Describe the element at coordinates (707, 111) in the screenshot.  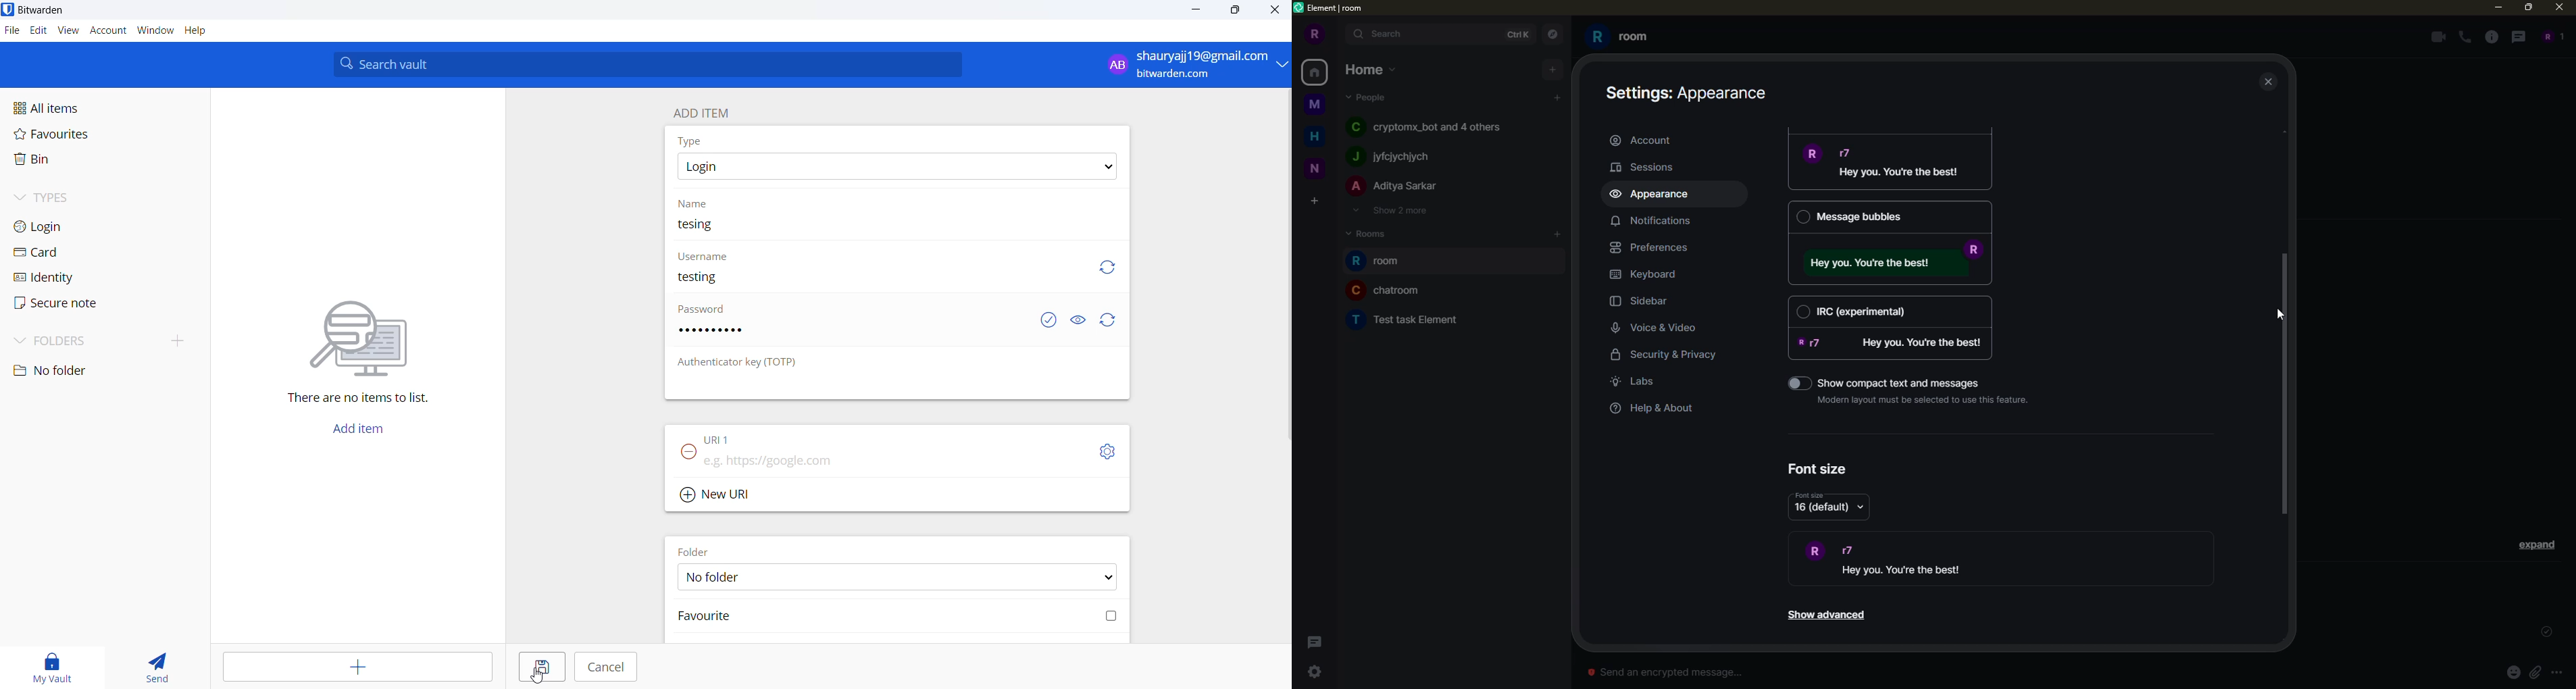
I see `add item heading` at that location.